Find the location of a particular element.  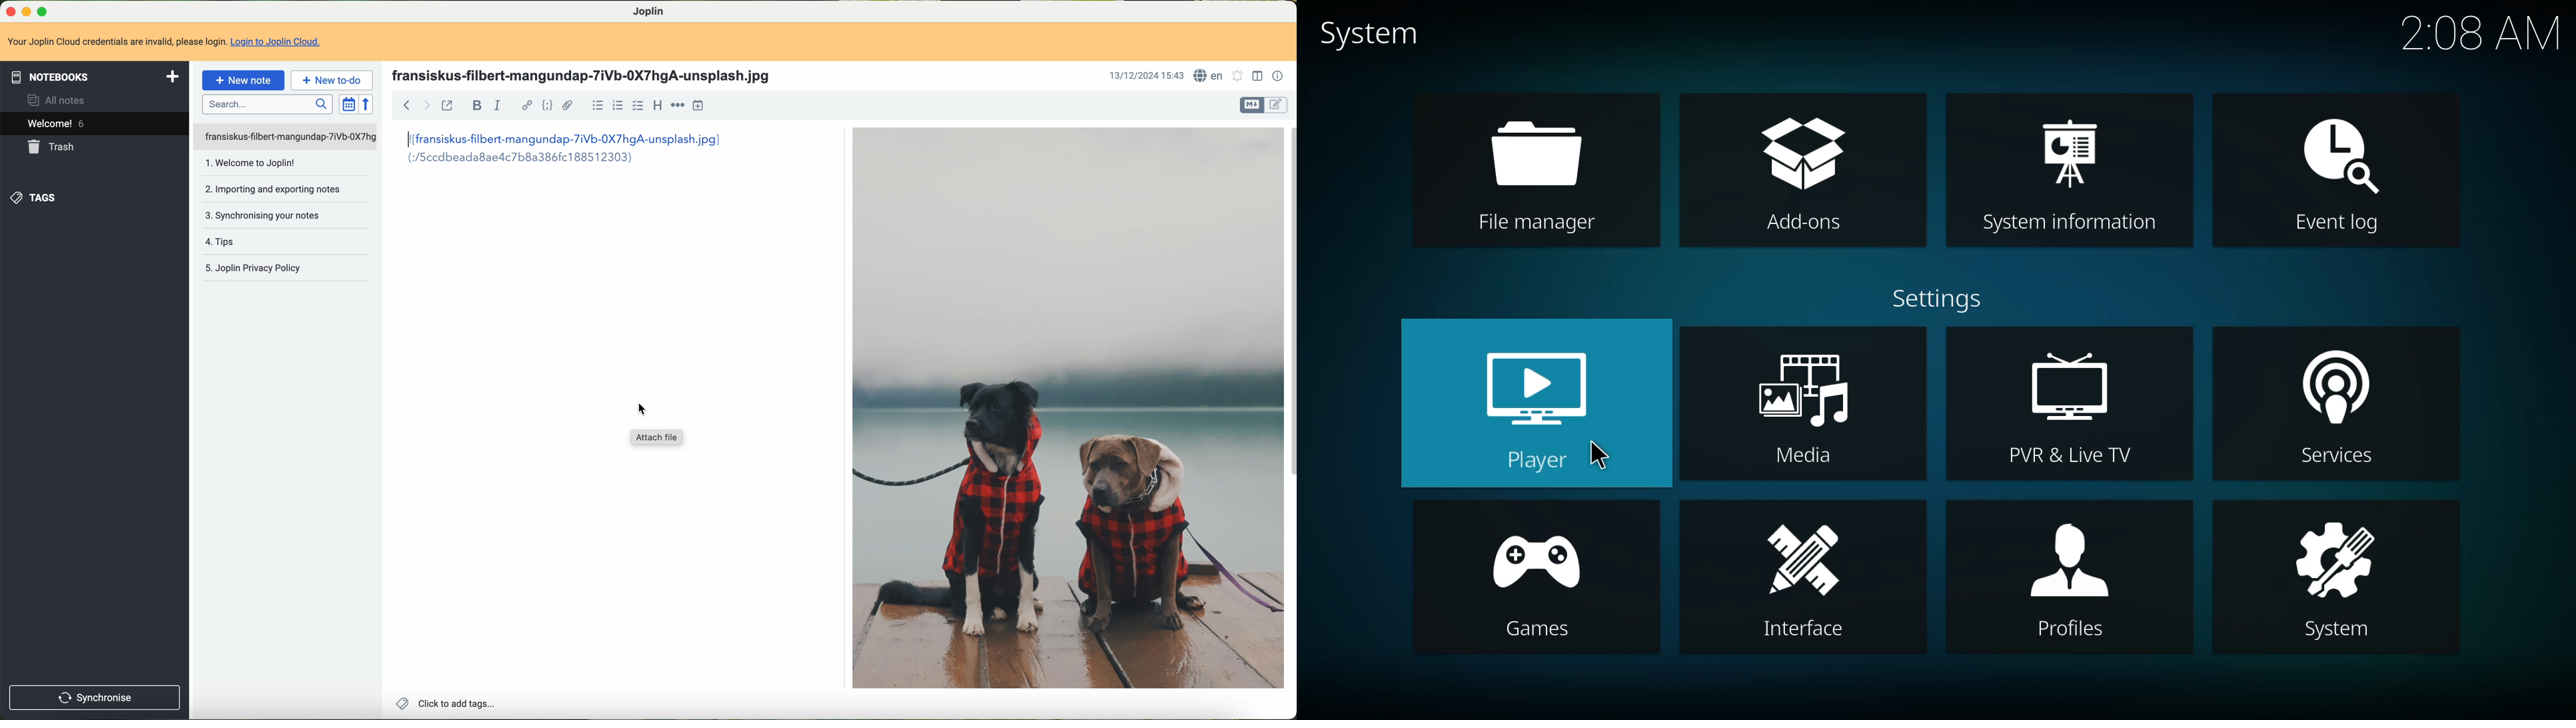

bulleted list is located at coordinates (600, 105).